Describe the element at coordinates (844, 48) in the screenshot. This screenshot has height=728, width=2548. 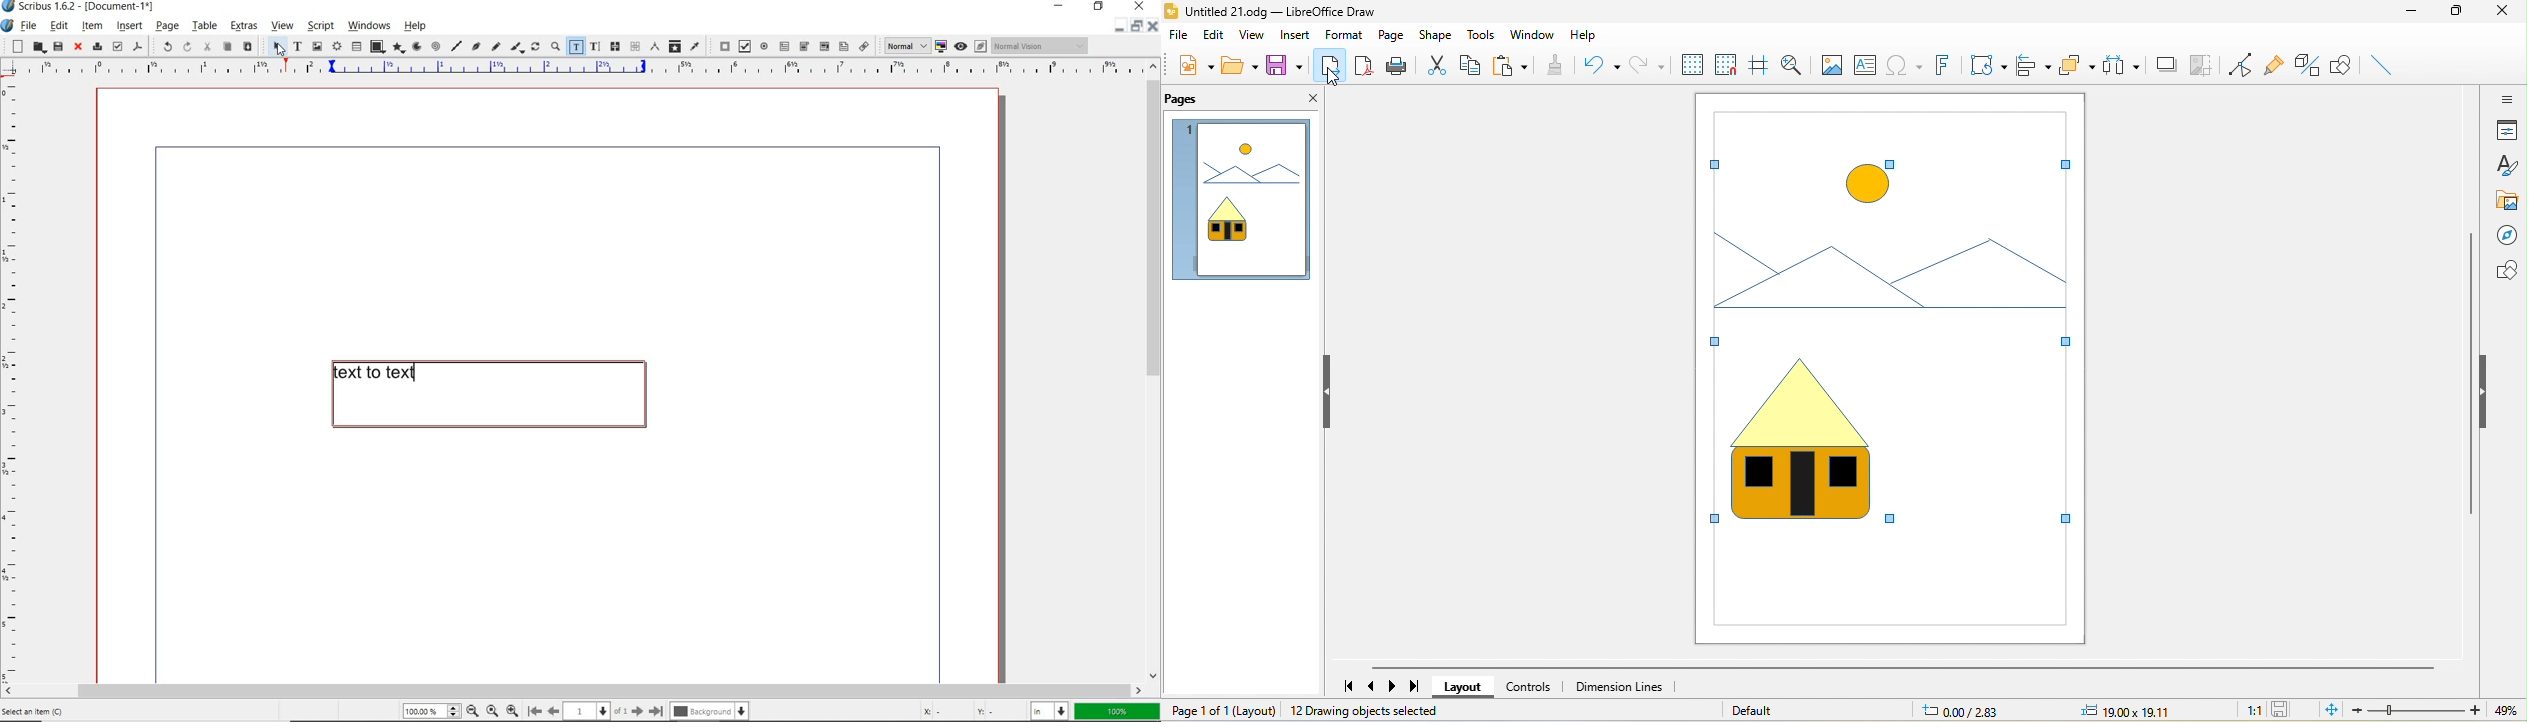
I see `Text annotation` at that location.